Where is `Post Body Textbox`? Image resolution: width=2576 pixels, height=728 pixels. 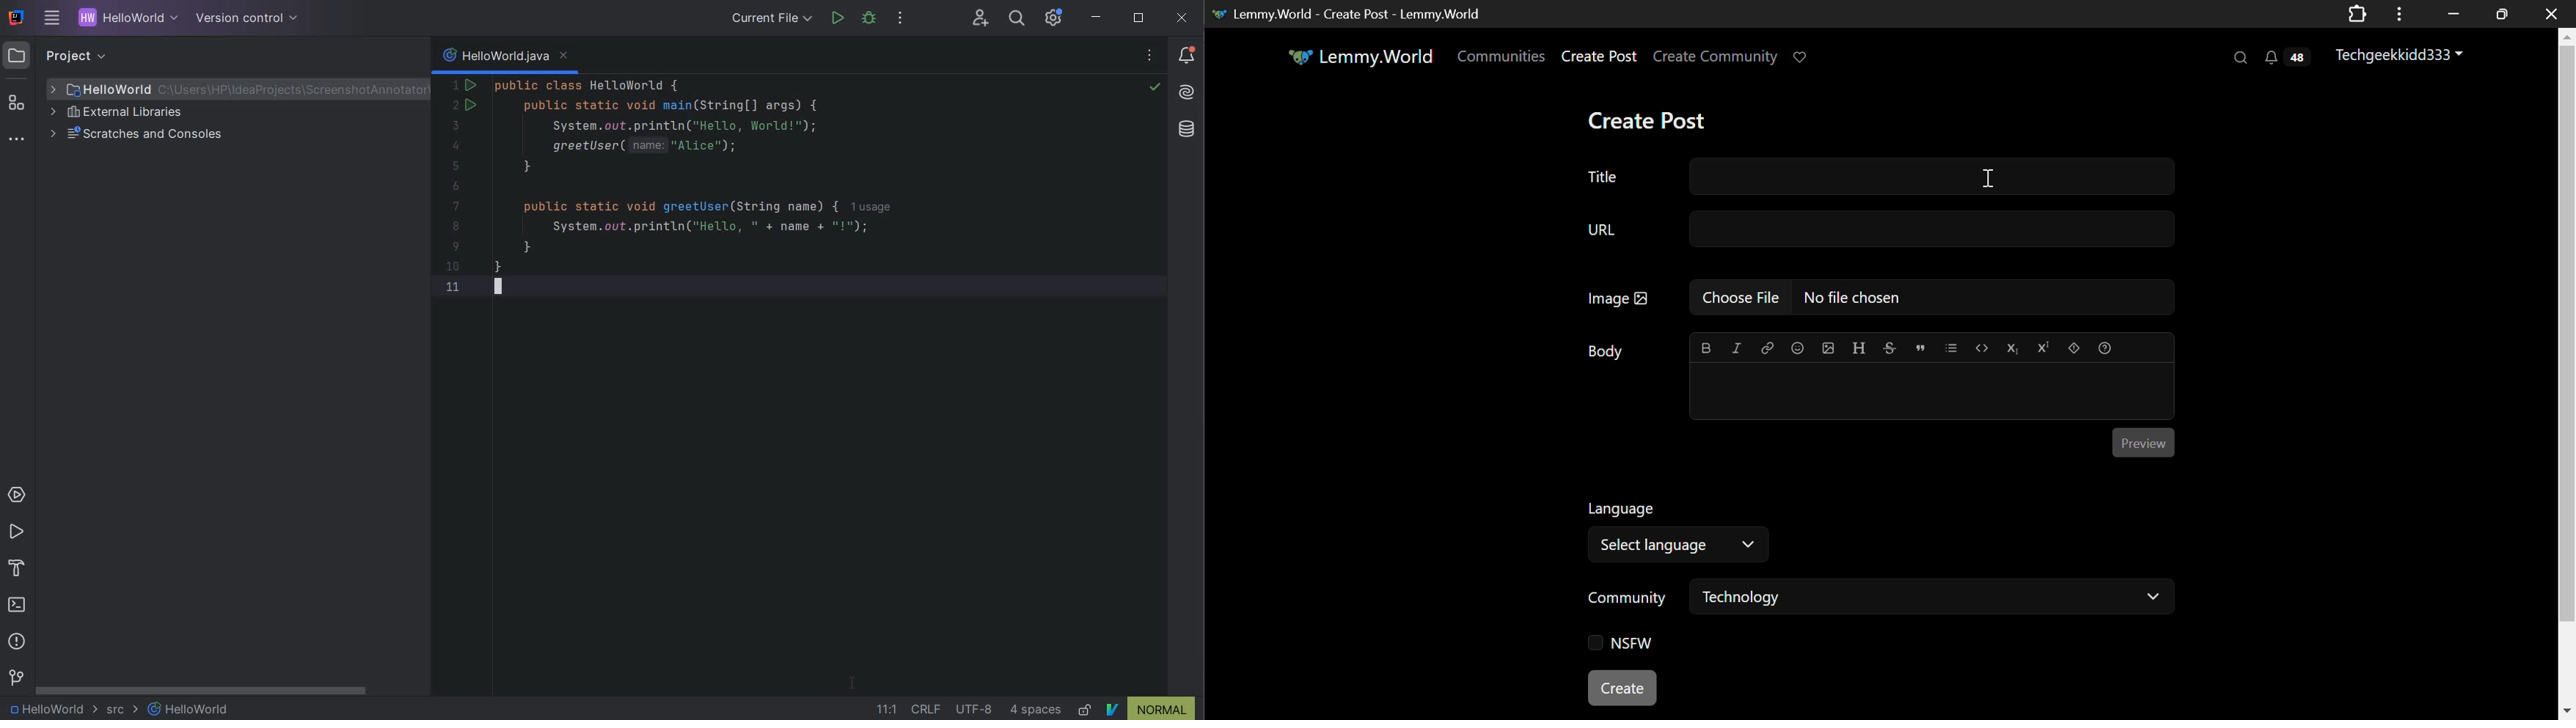 Post Body Textbox is located at coordinates (1932, 391).